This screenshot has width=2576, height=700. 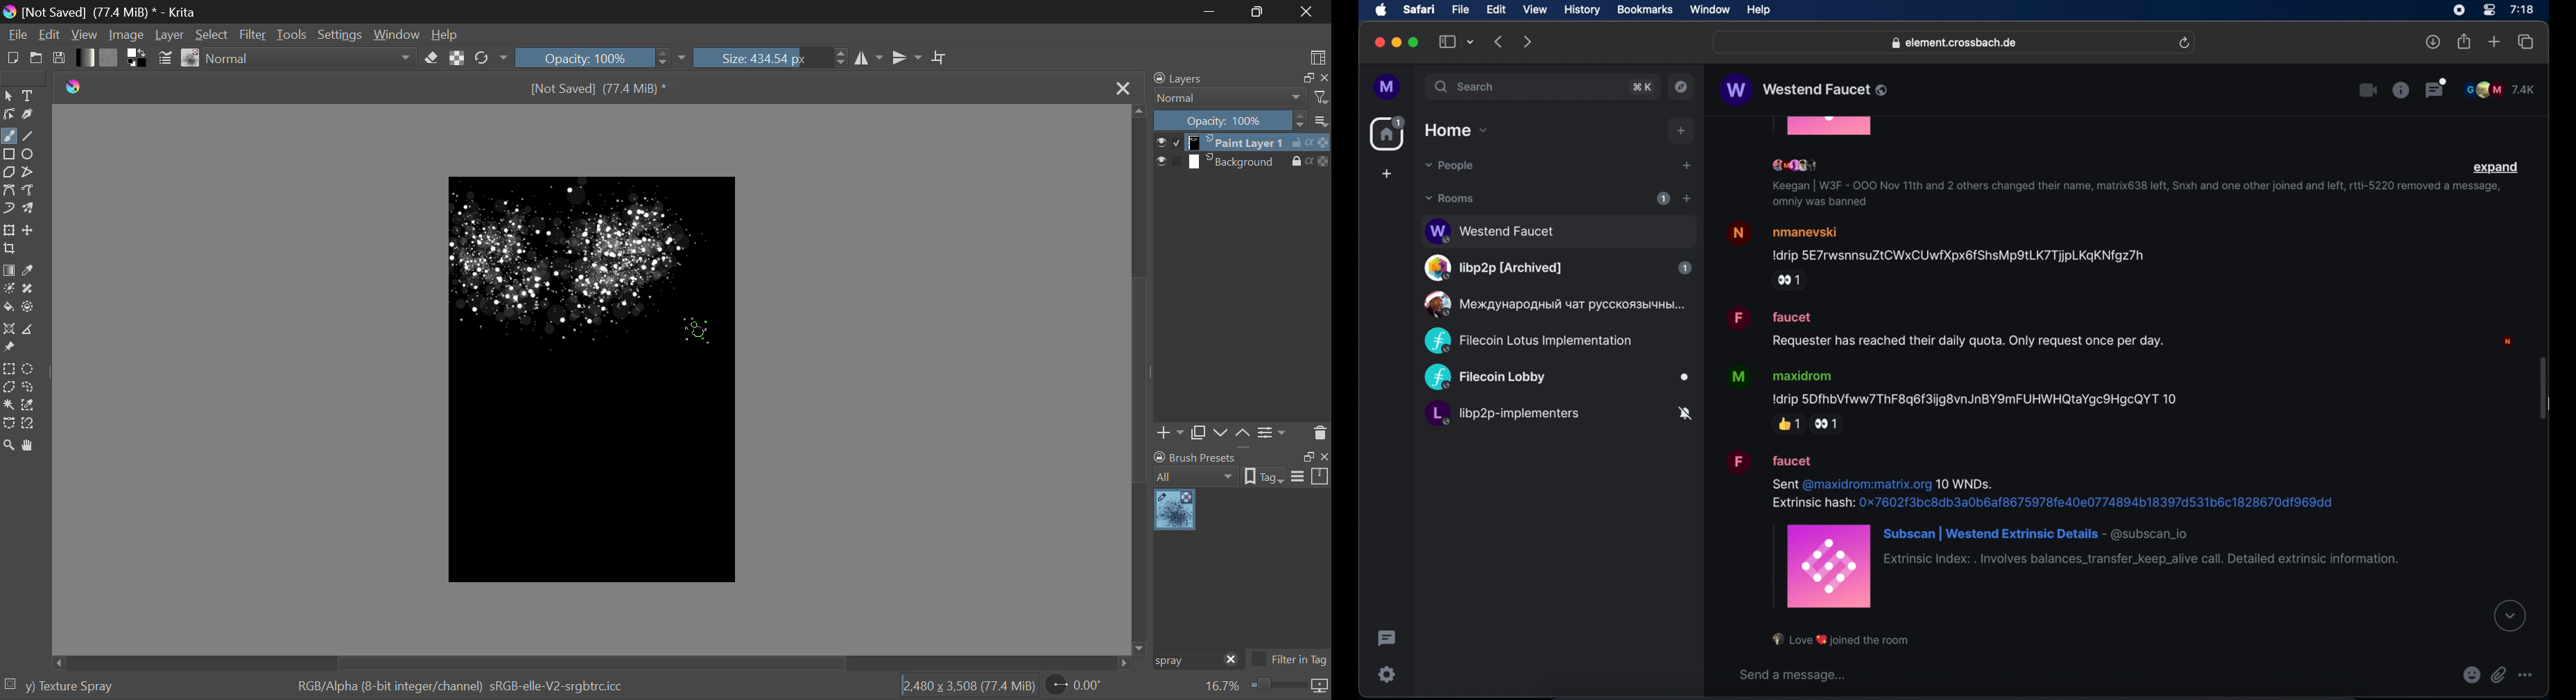 I want to click on public room, so click(x=1558, y=268).